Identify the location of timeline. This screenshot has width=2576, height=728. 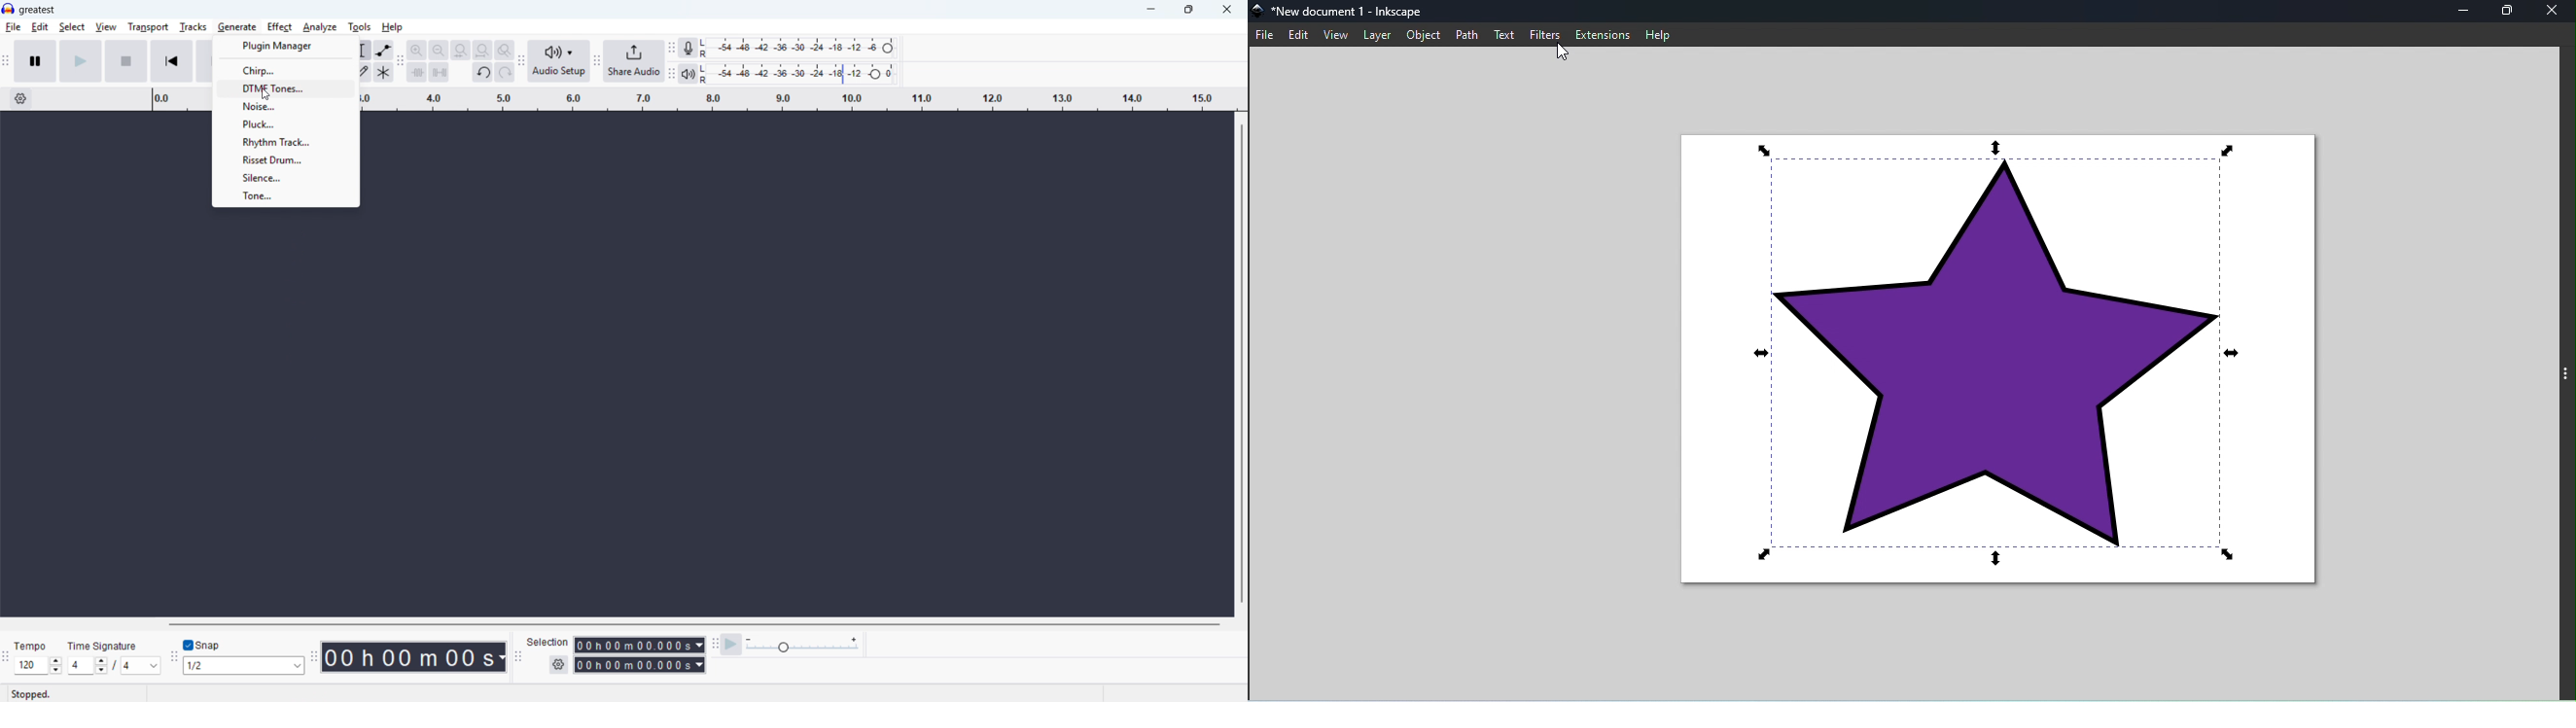
(802, 99).